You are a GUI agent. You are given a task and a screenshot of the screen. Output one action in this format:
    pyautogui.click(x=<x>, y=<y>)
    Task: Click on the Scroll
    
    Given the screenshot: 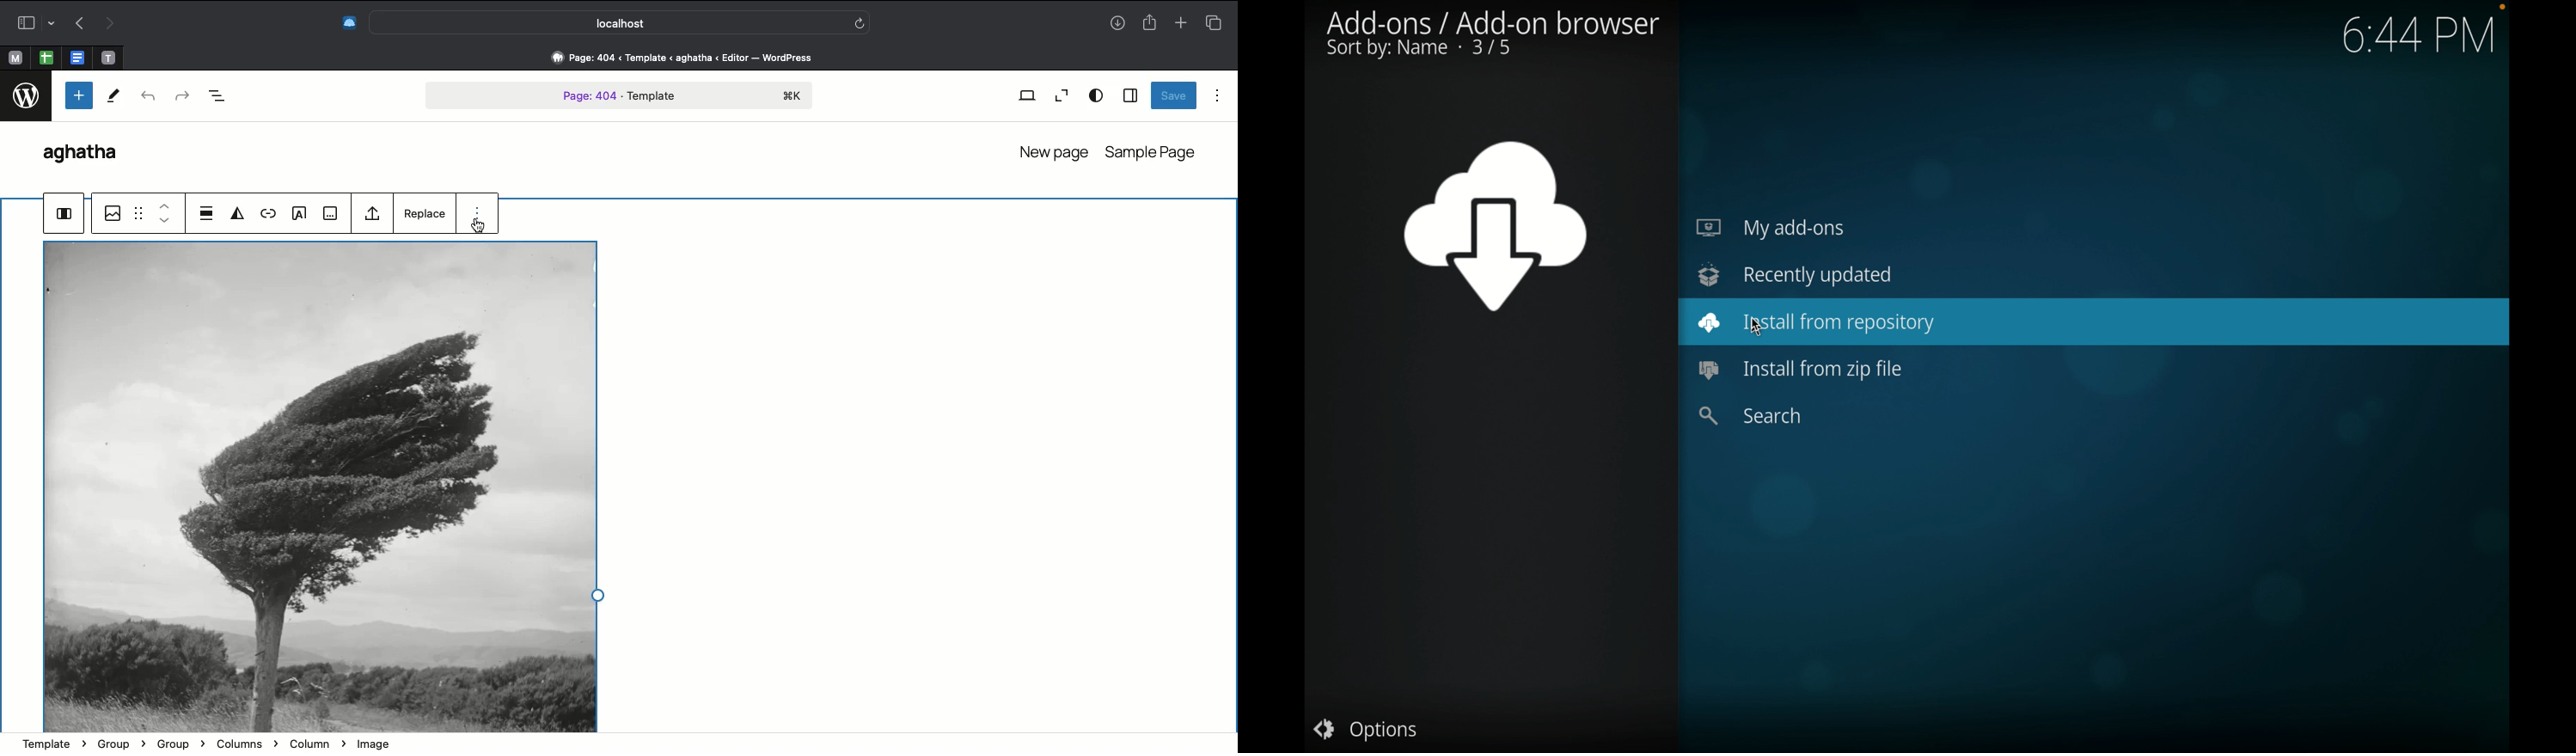 What is the action you would take?
    pyautogui.click(x=1230, y=294)
    